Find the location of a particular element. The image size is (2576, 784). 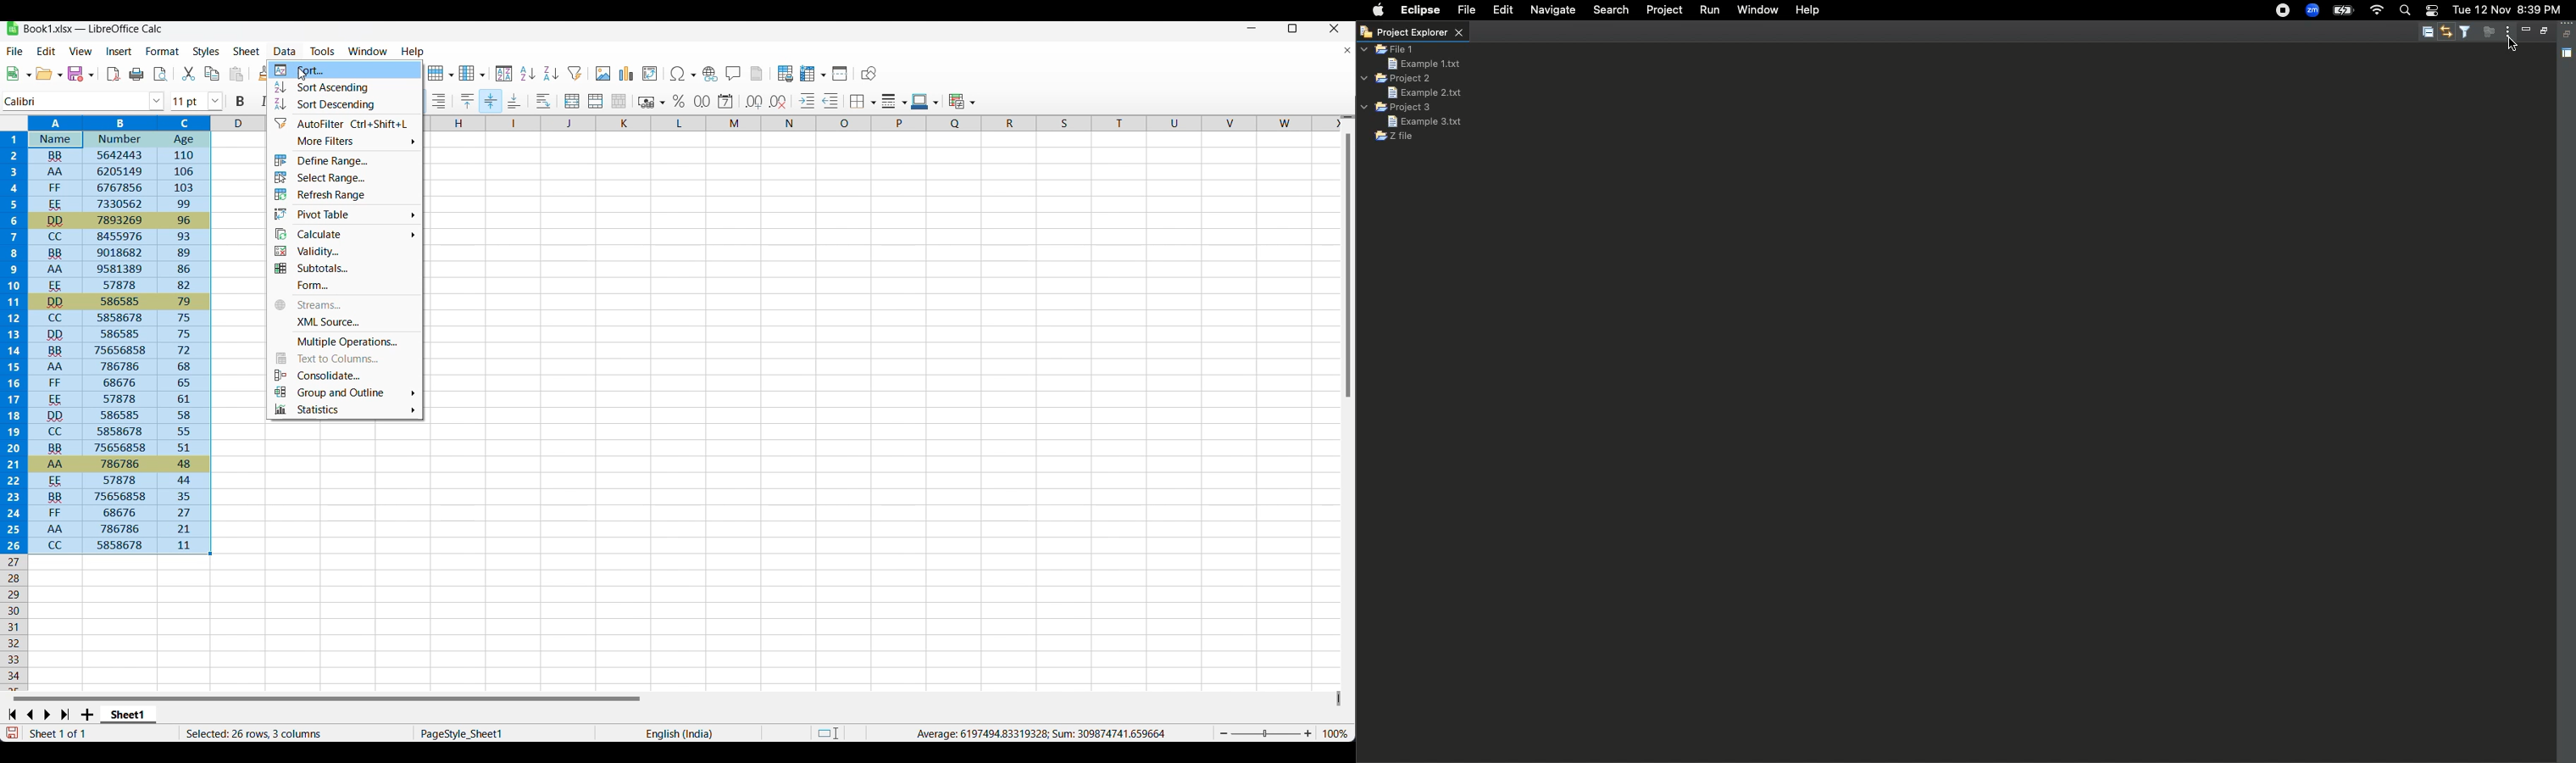

Export as PDF is located at coordinates (114, 74).